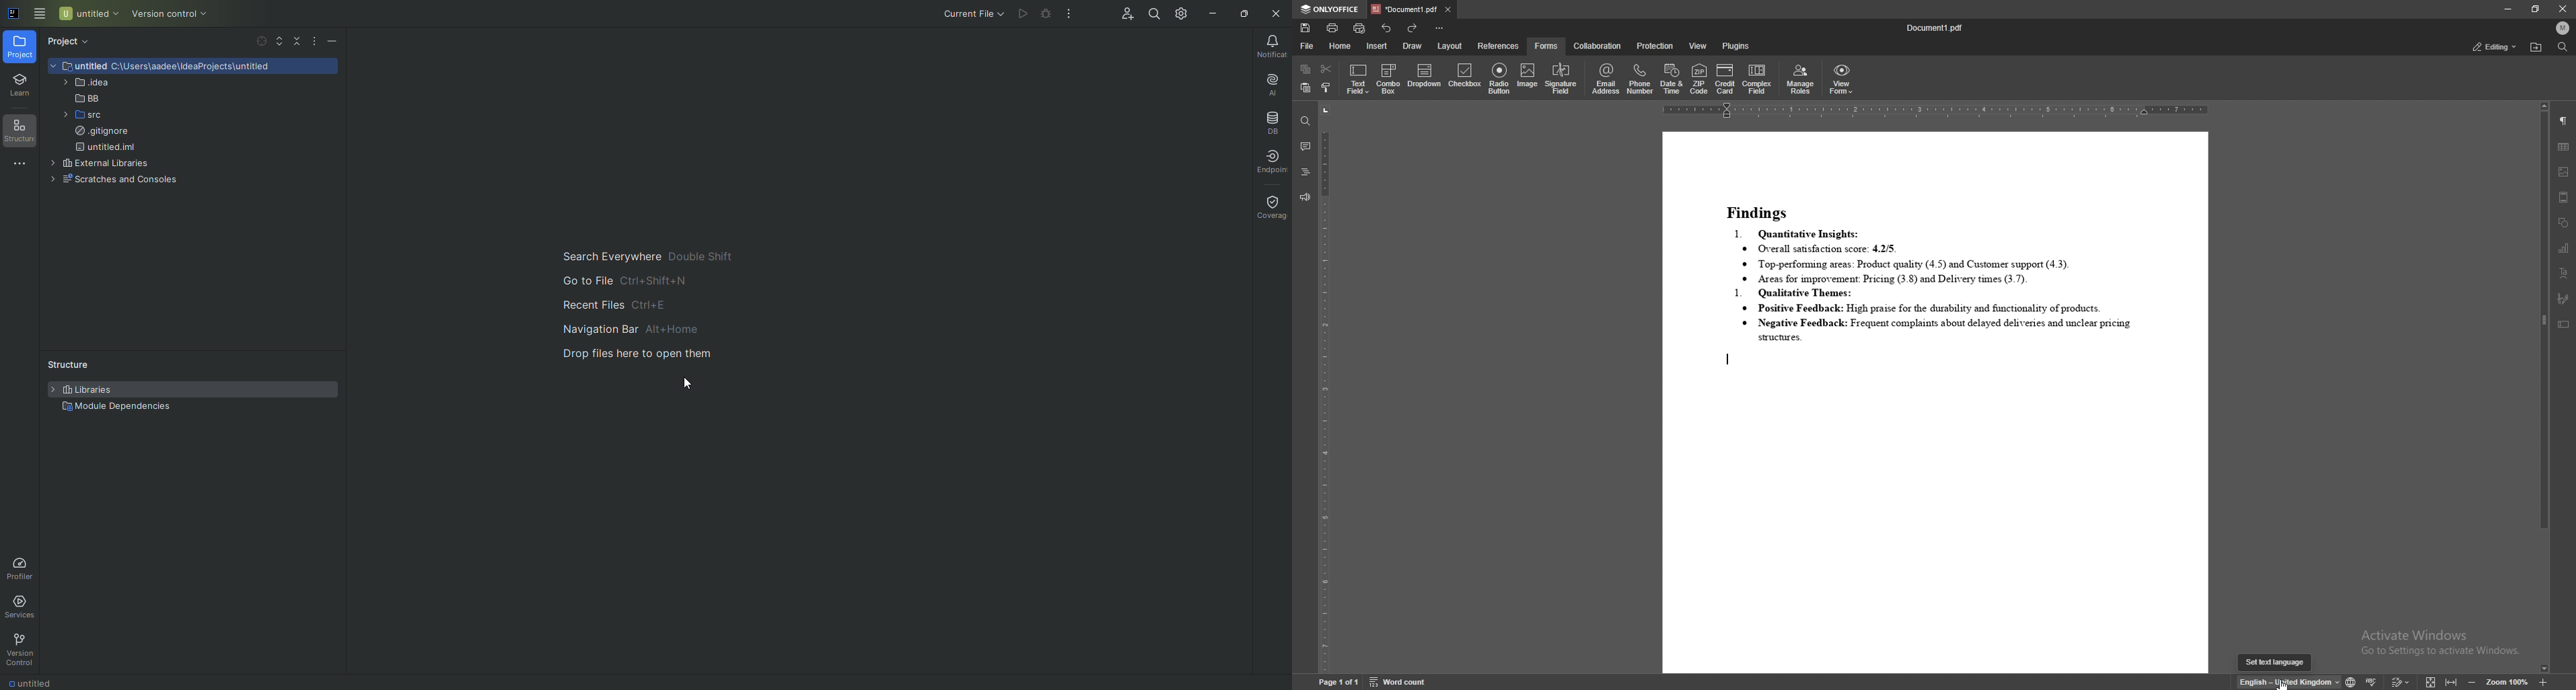 The width and height of the screenshot is (2576, 700). Describe the element at coordinates (1268, 46) in the screenshot. I see `Notifications` at that location.